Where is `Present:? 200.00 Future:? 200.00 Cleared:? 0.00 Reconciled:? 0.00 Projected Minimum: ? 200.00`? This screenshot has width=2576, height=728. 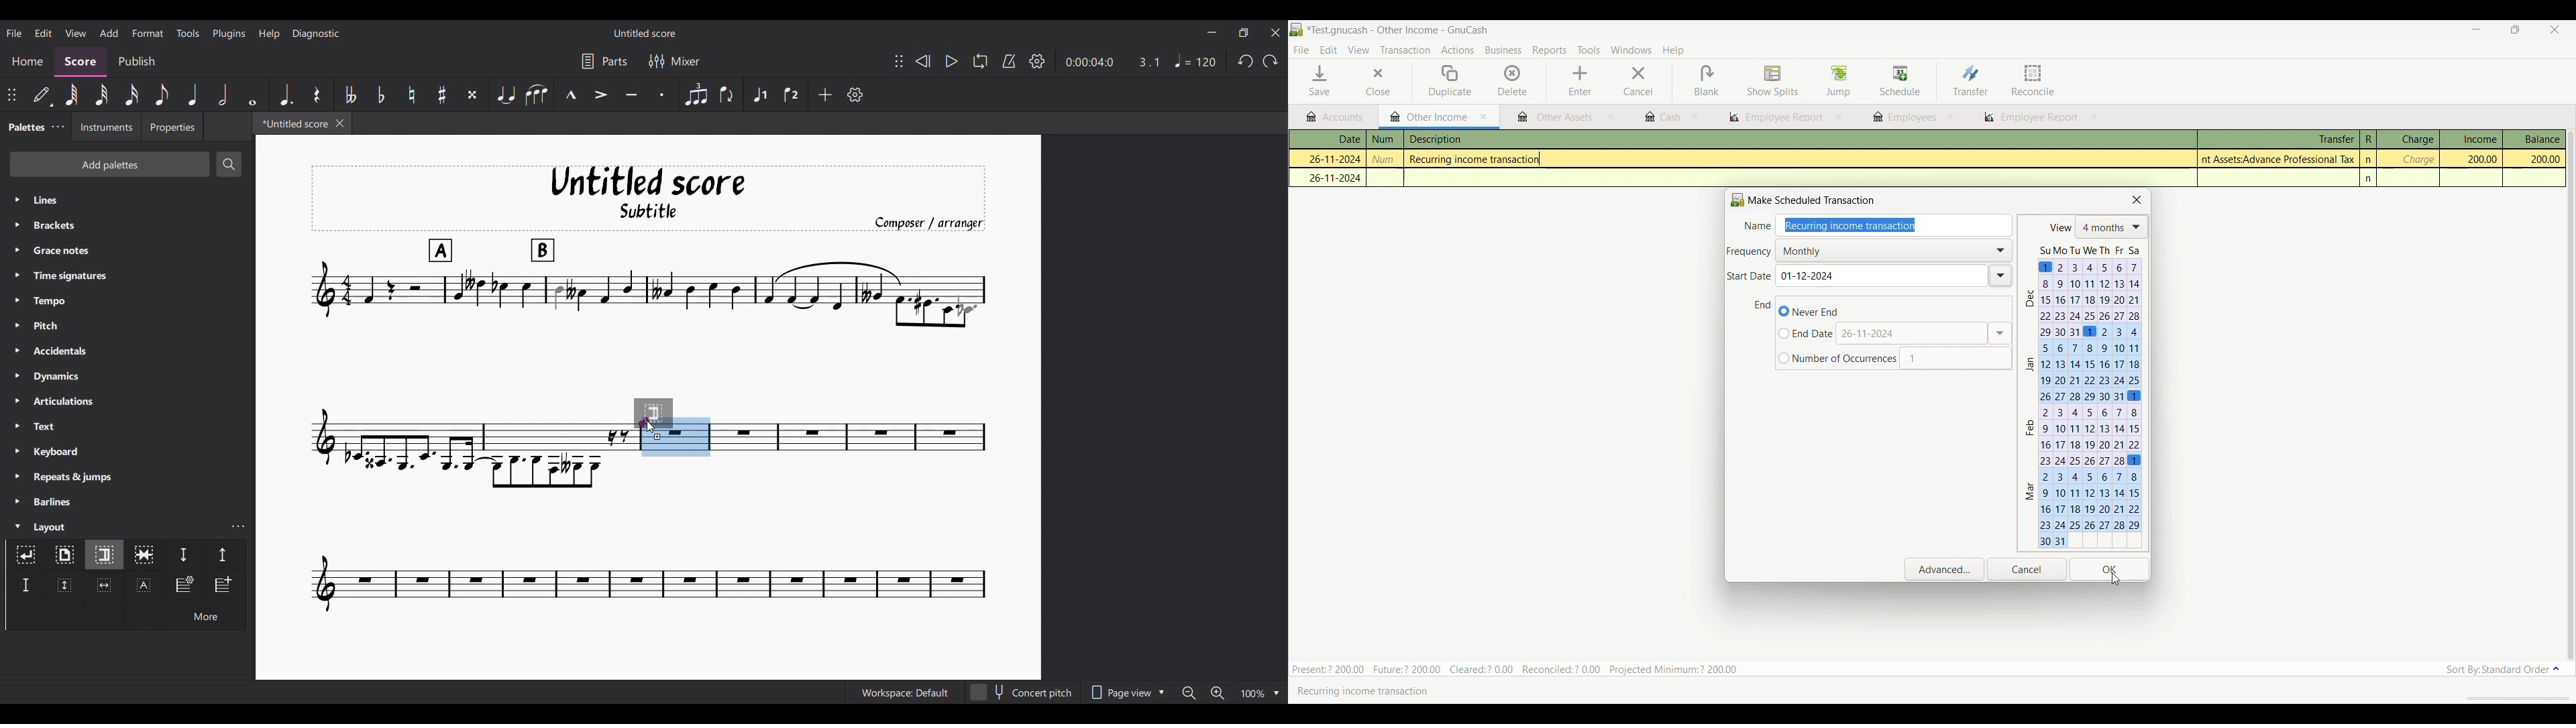
Present:? 200.00 Future:? 200.00 Cleared:? 0.00 Reconciled:? 0.00 Projected Minimum: ? 200.00 is located at coordinates (1522, 667).